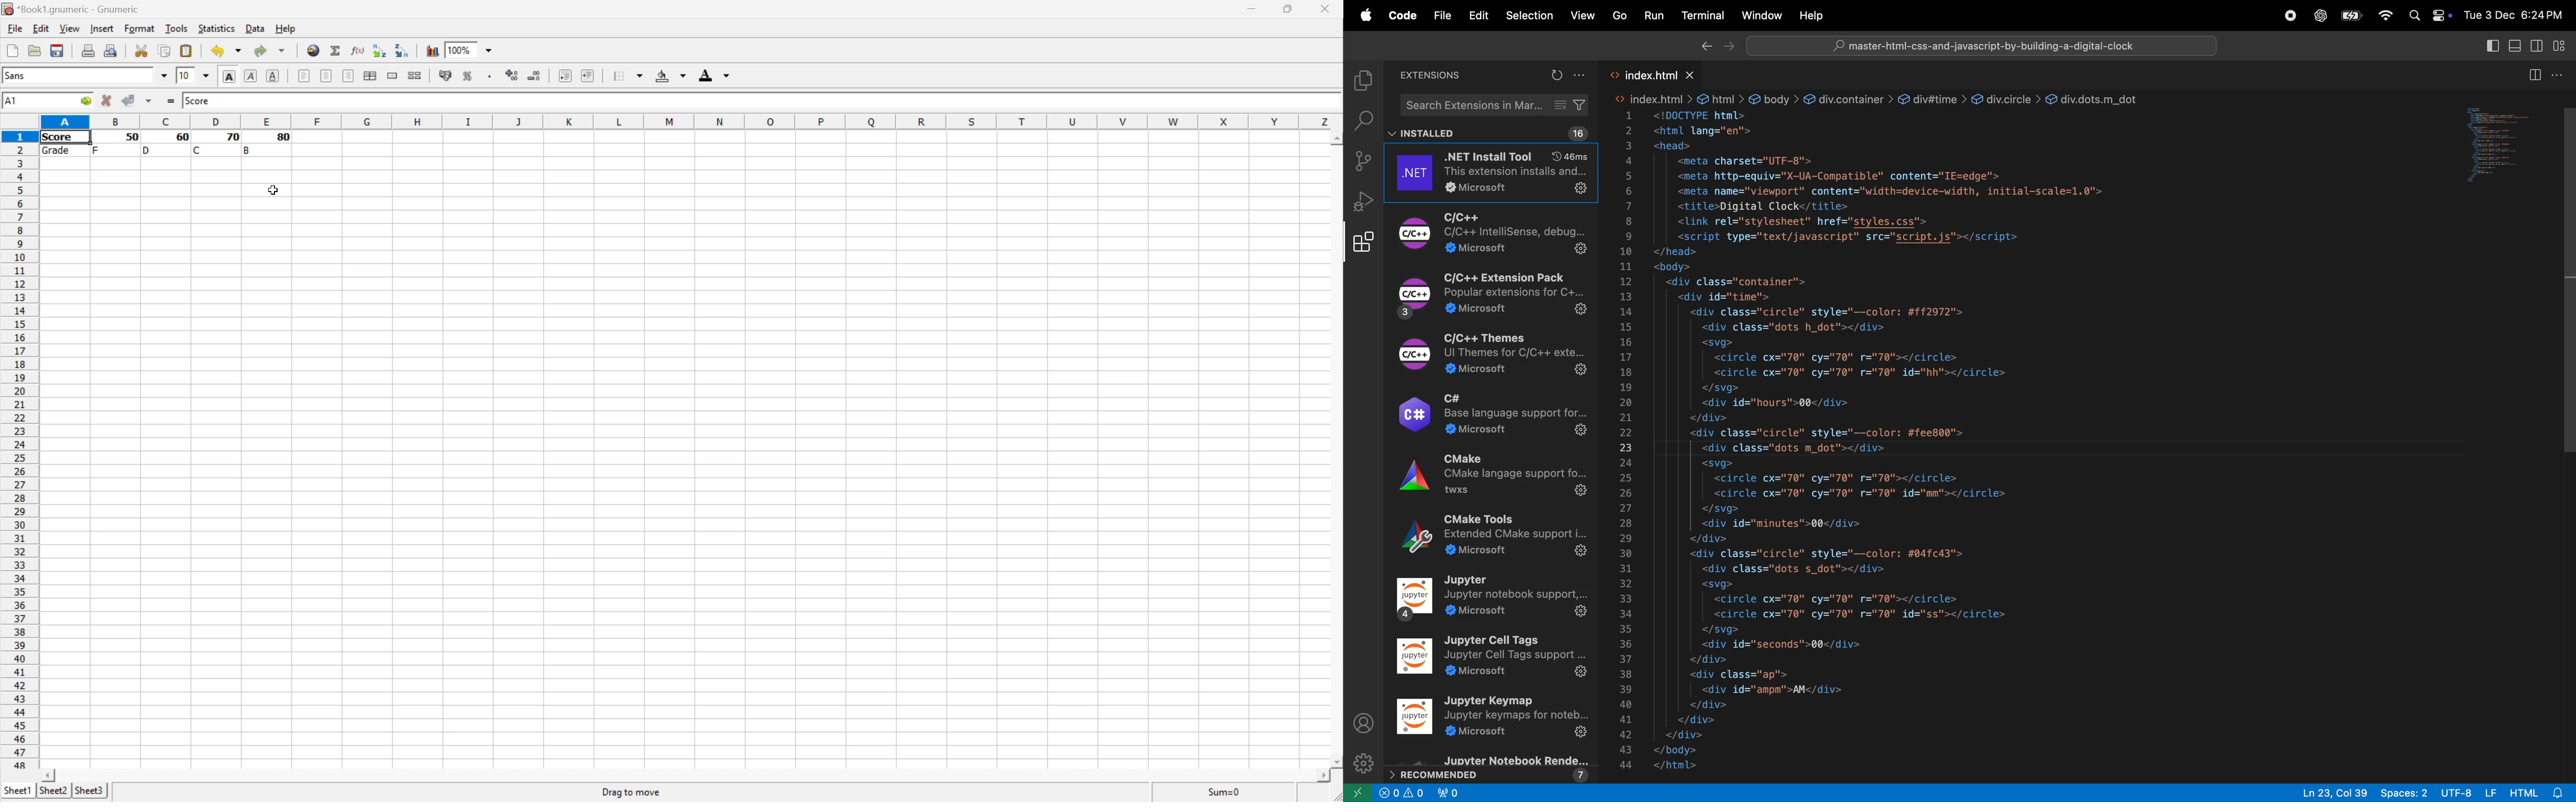 This screenshot has width=2576, height=812. Describe the element at coordinates (12, 101) in the screenshot. I see `A1` at that location.